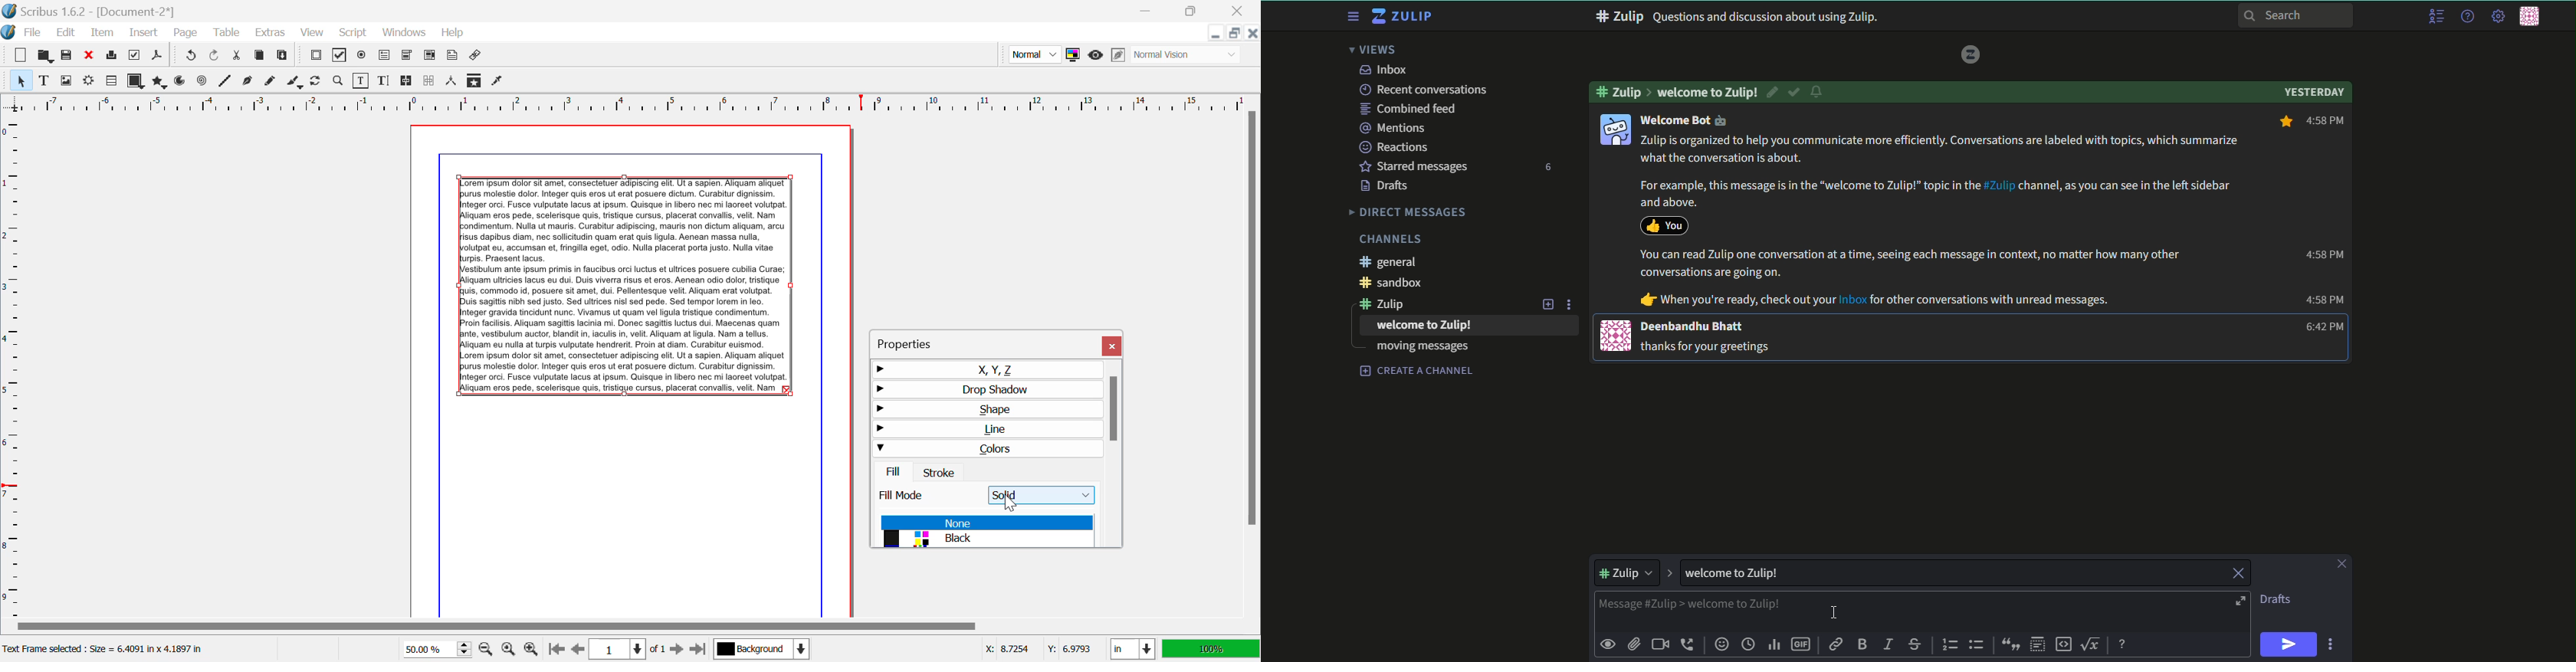 Image resolution: width=2576 pixels, height=672 pixels. I want to click on None, so click(988, 521).